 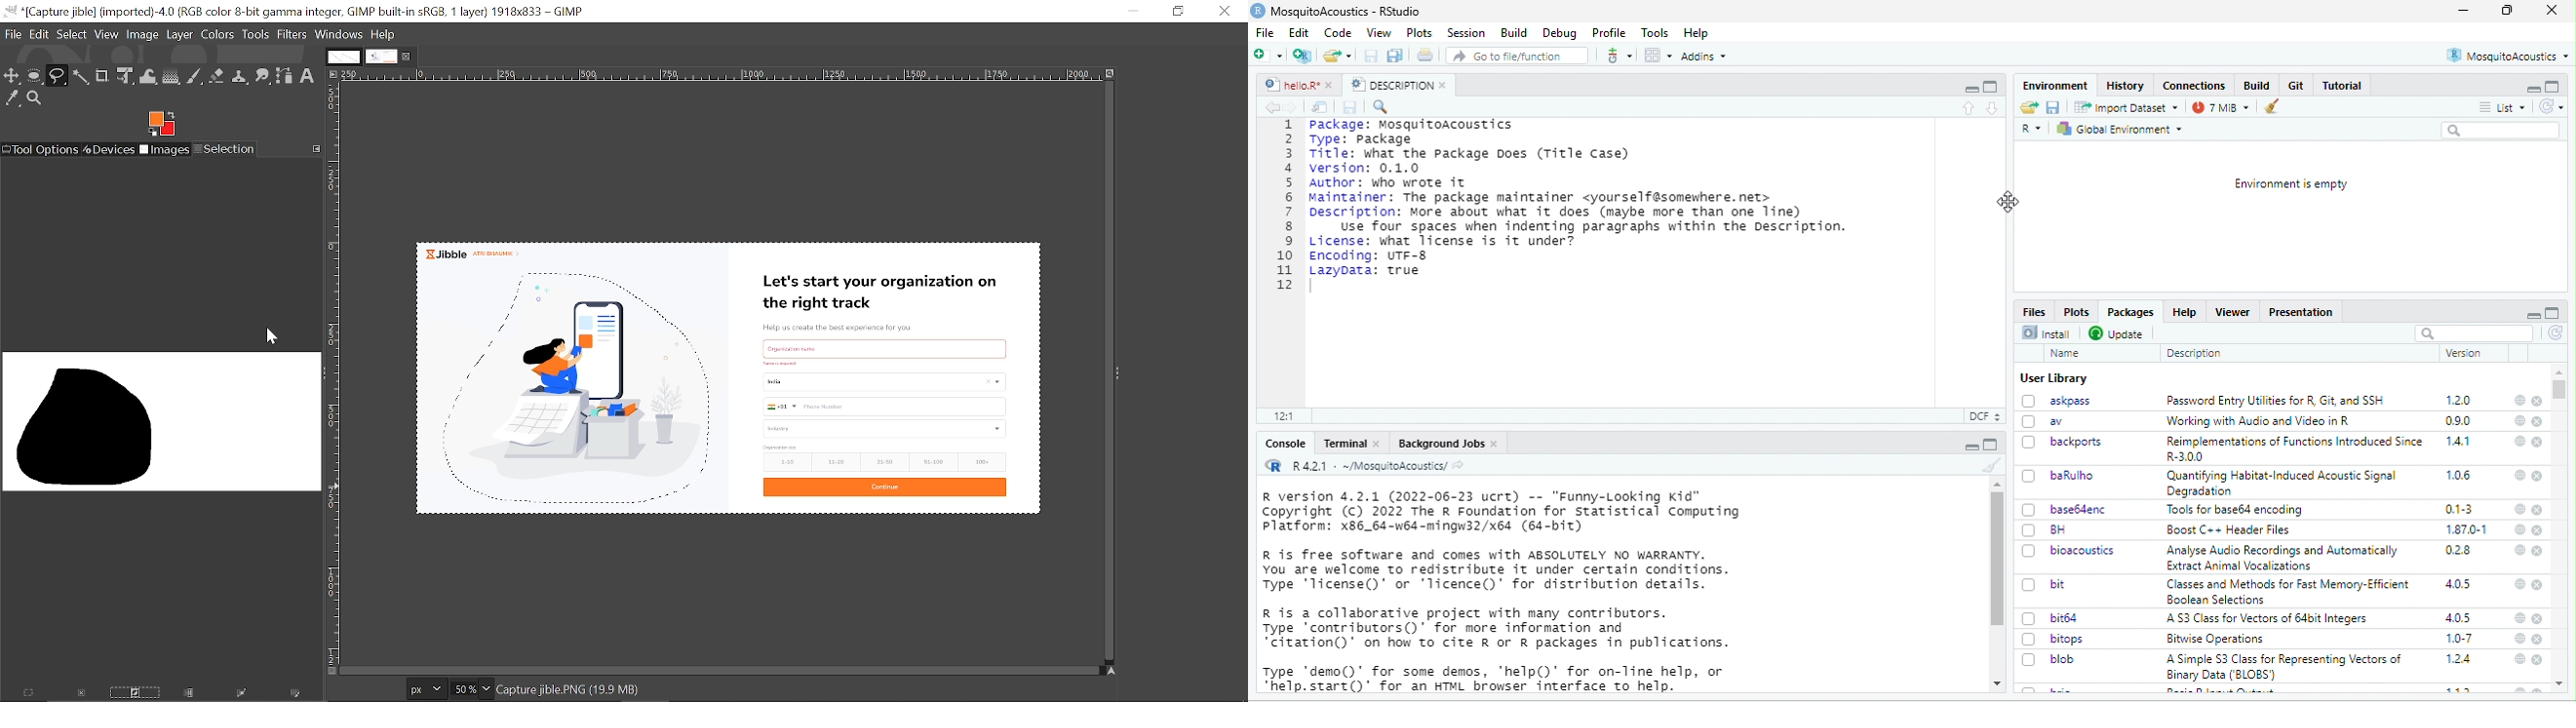 I want to click on close, so click(x=2553, y=11).